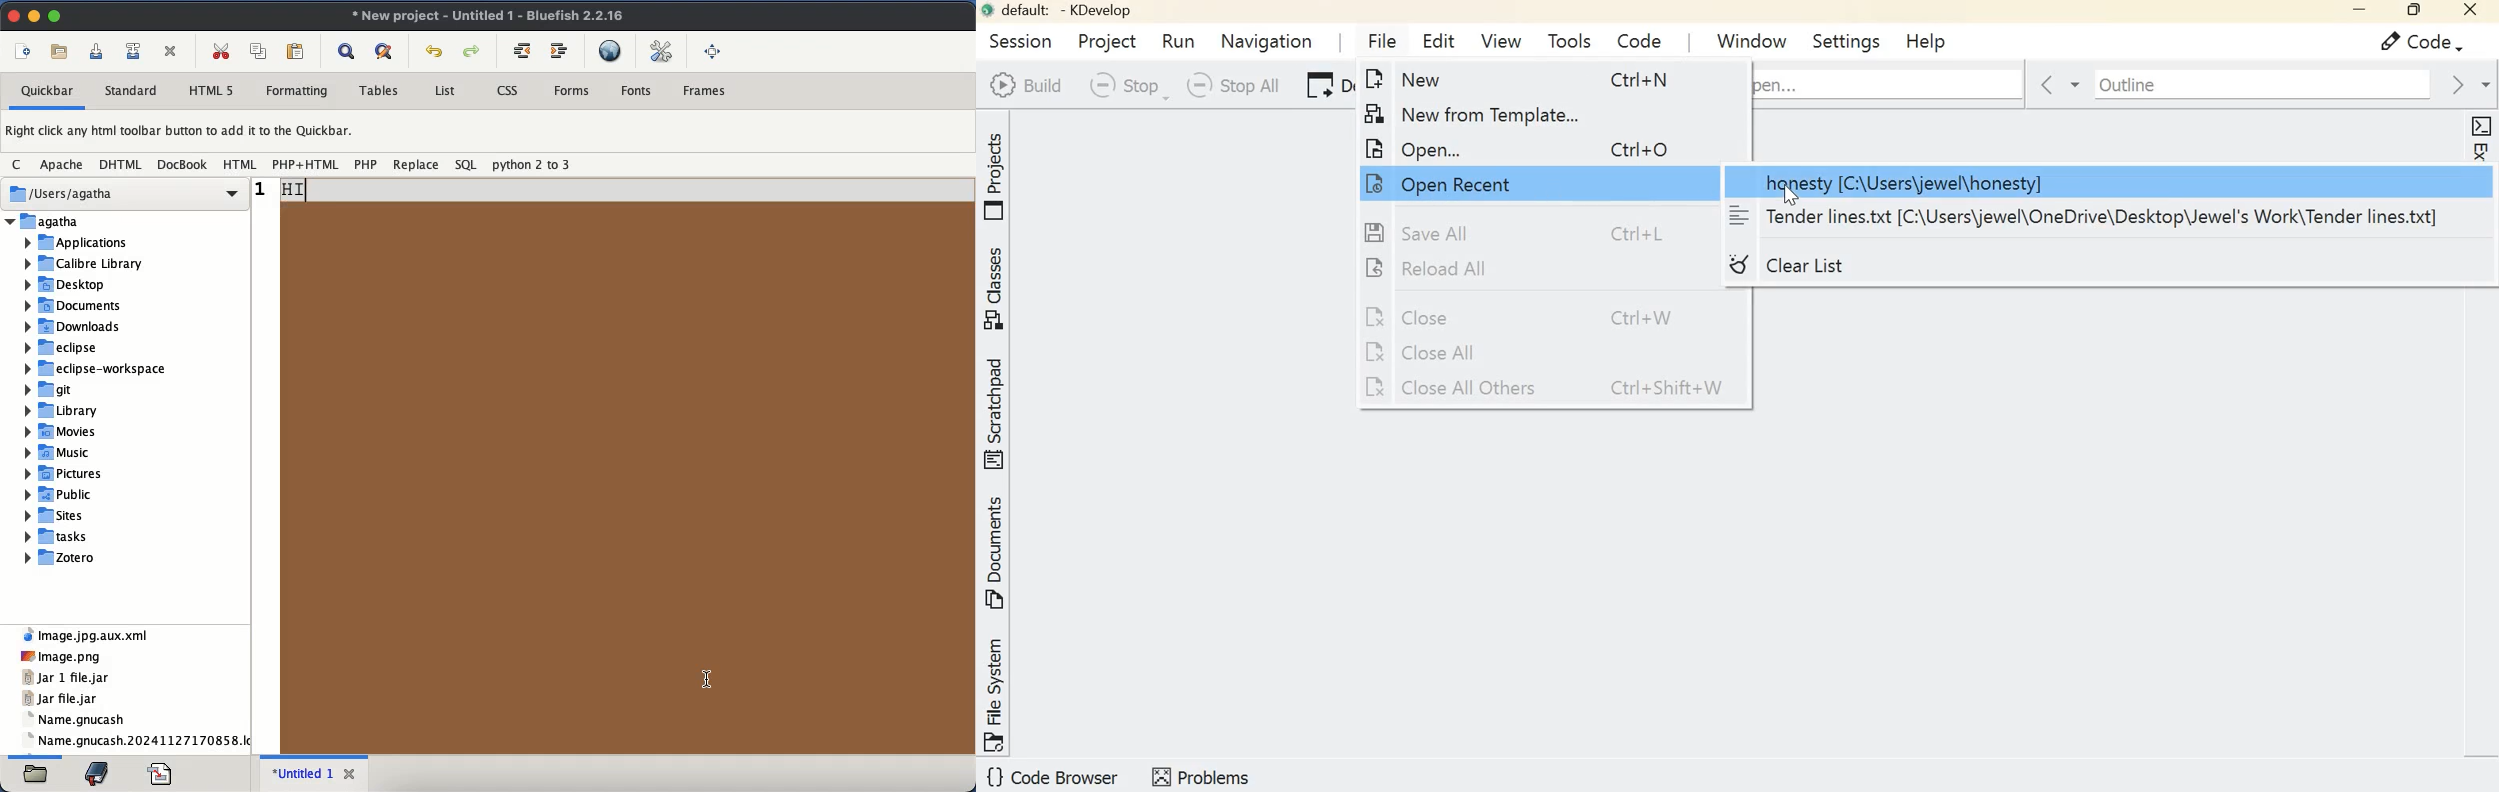  I want to click on undo, so click(435, 50).